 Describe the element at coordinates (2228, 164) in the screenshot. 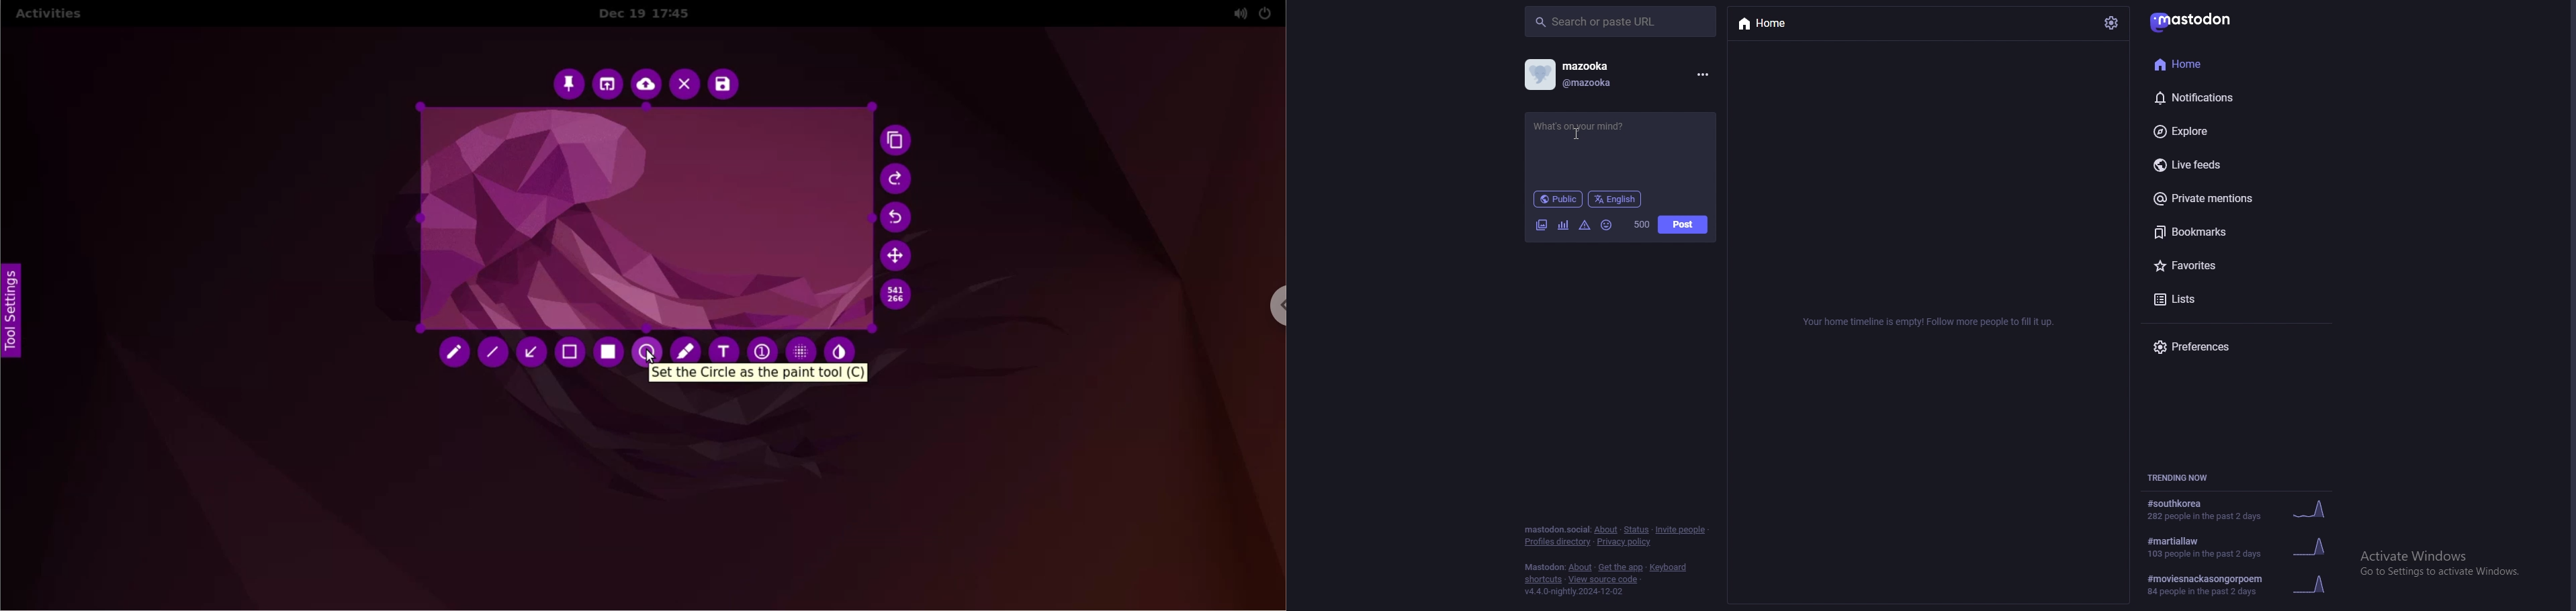

I see `live feeds` at that location.